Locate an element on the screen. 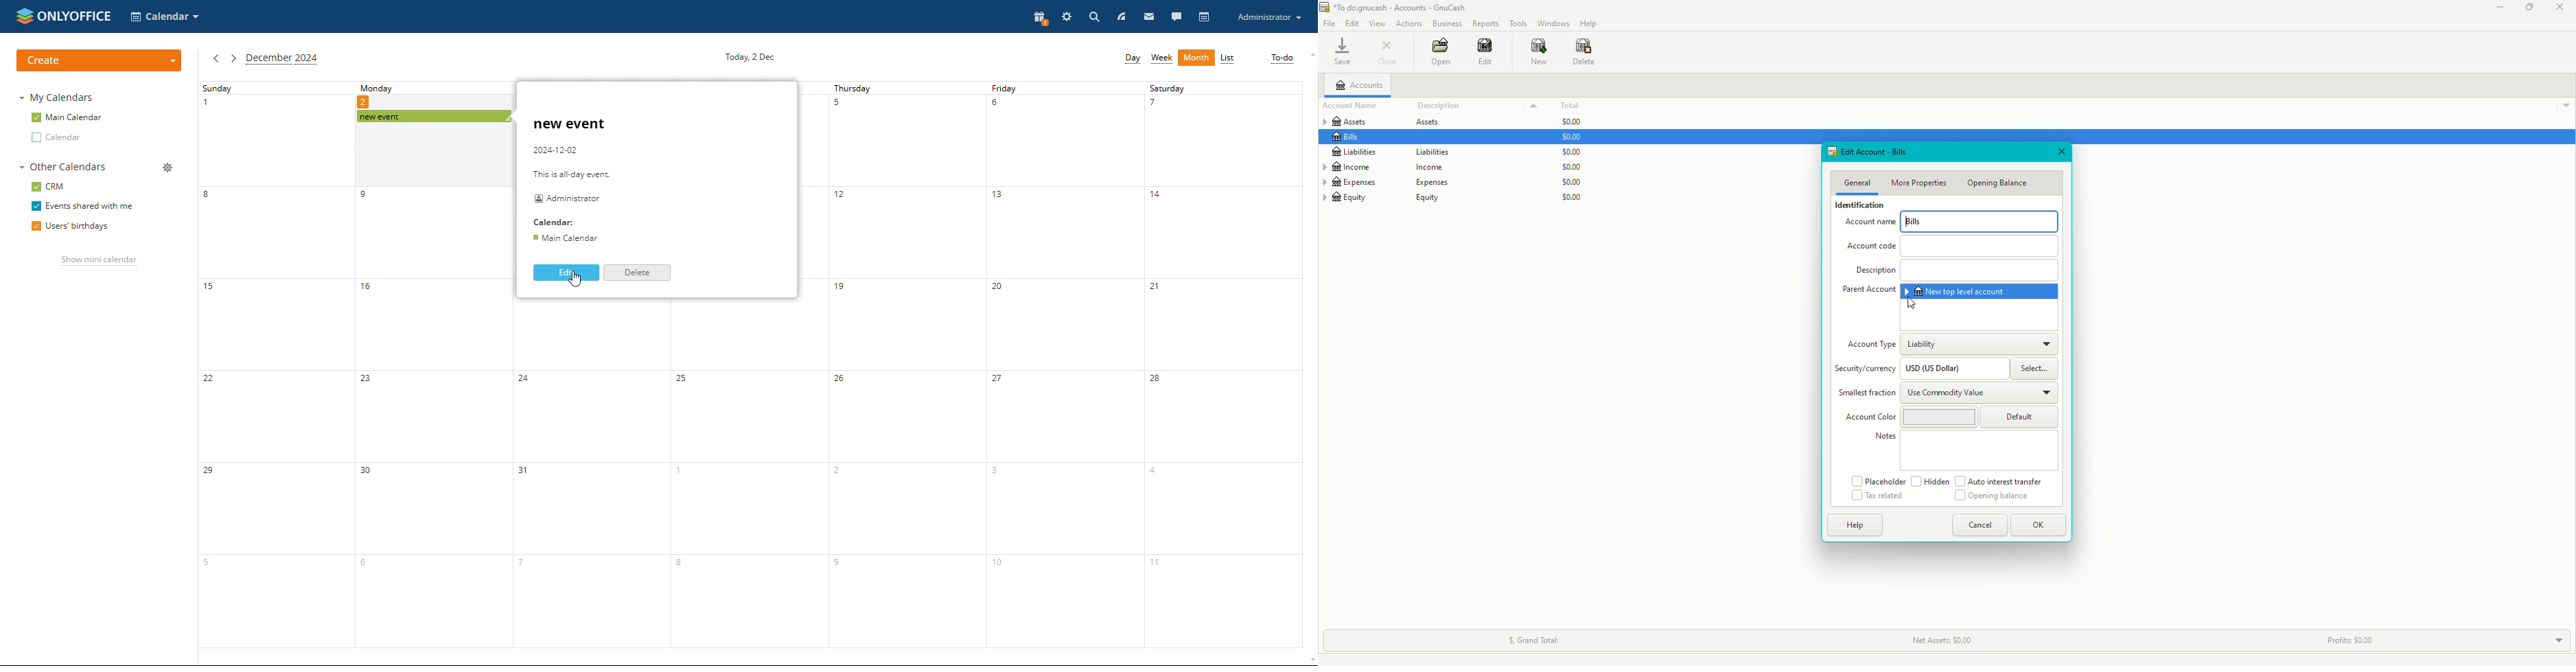 The height and width of the screenshot is (672, 2576). cursor is located at coordinates (1912, 304).